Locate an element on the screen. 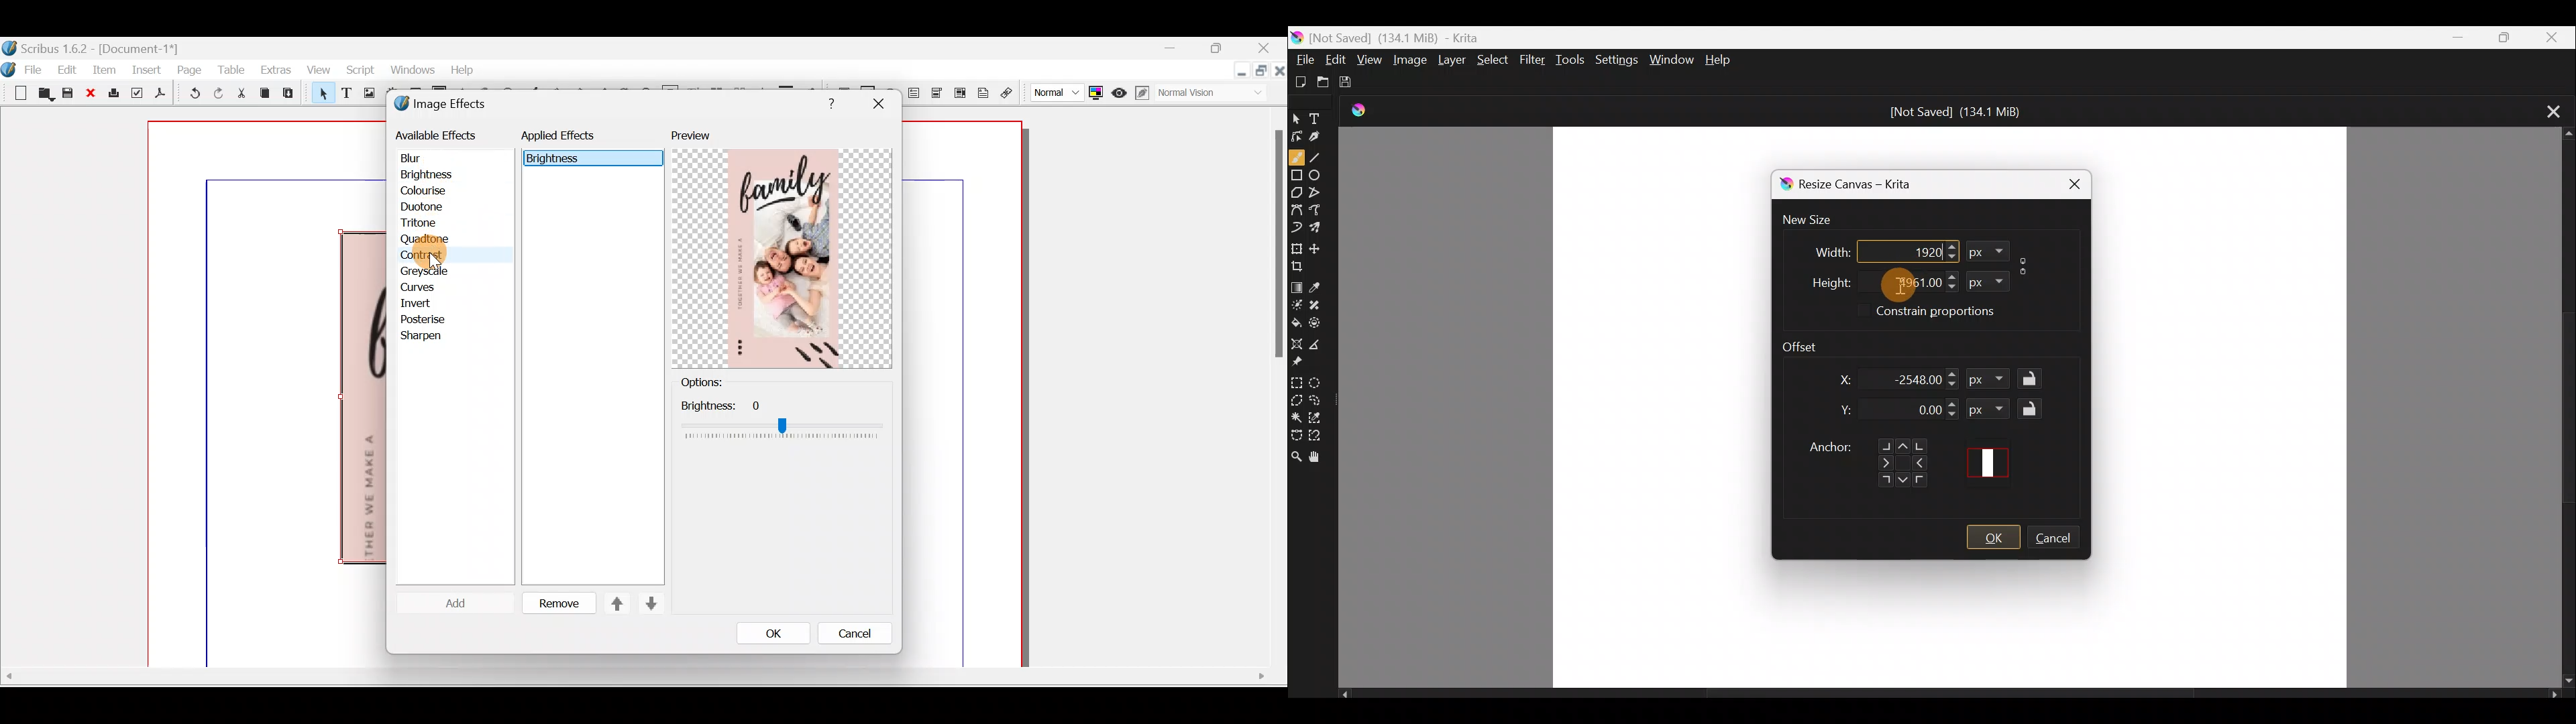 The height and width of the screenshot is (728, 2576). Select image preview quality is located at coordinates (1054, 90).